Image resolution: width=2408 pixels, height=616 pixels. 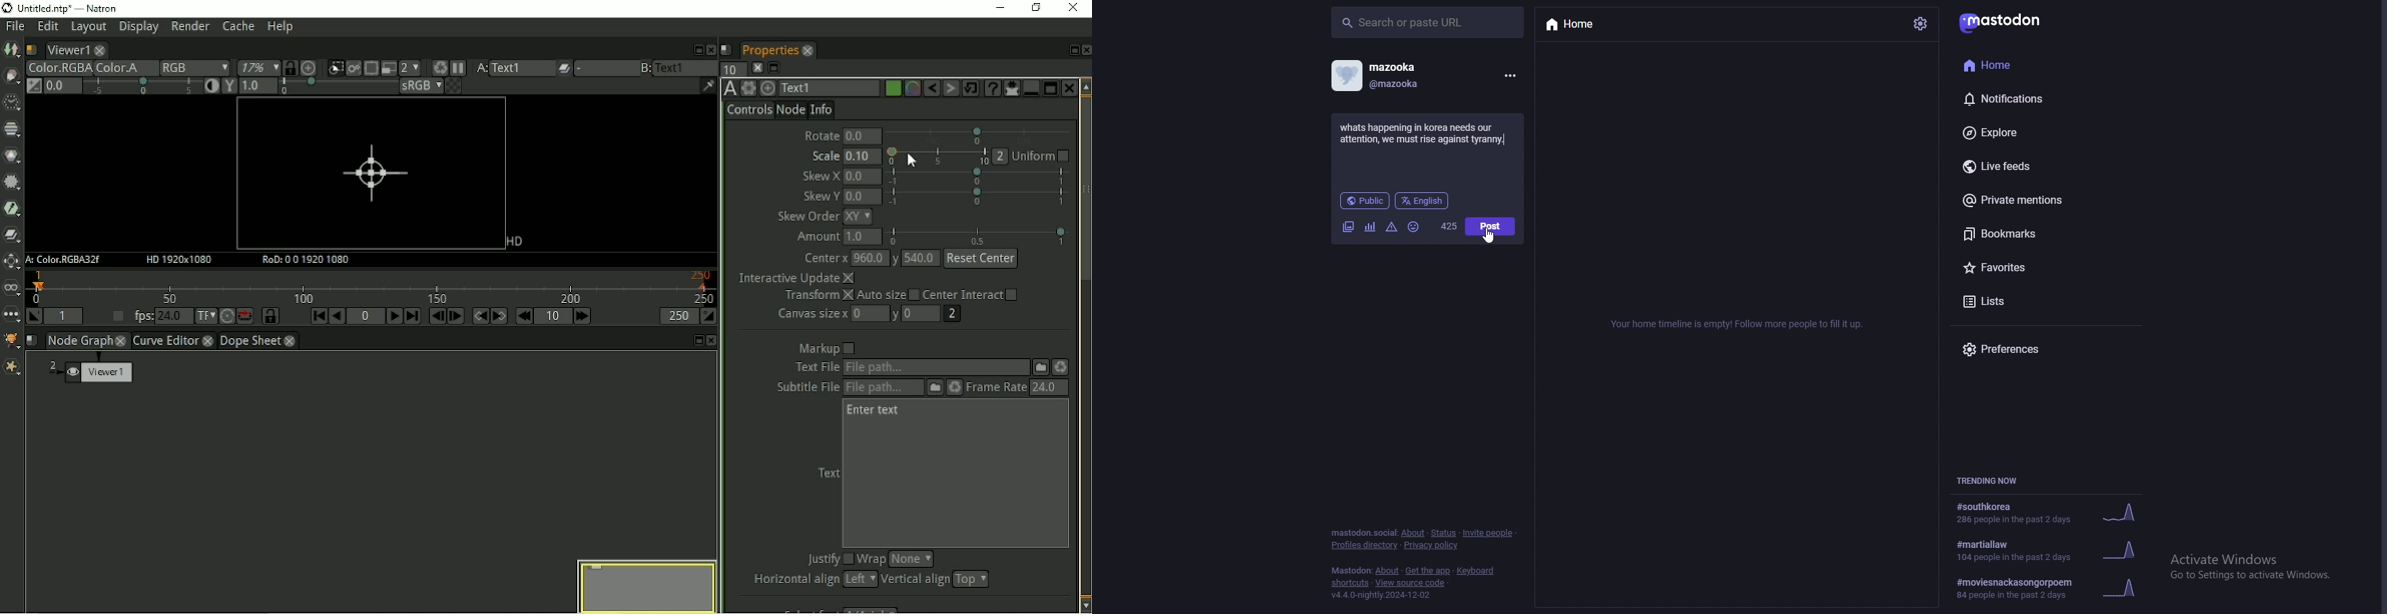 I want to click on keyboard, so click(x=1475, y=571).